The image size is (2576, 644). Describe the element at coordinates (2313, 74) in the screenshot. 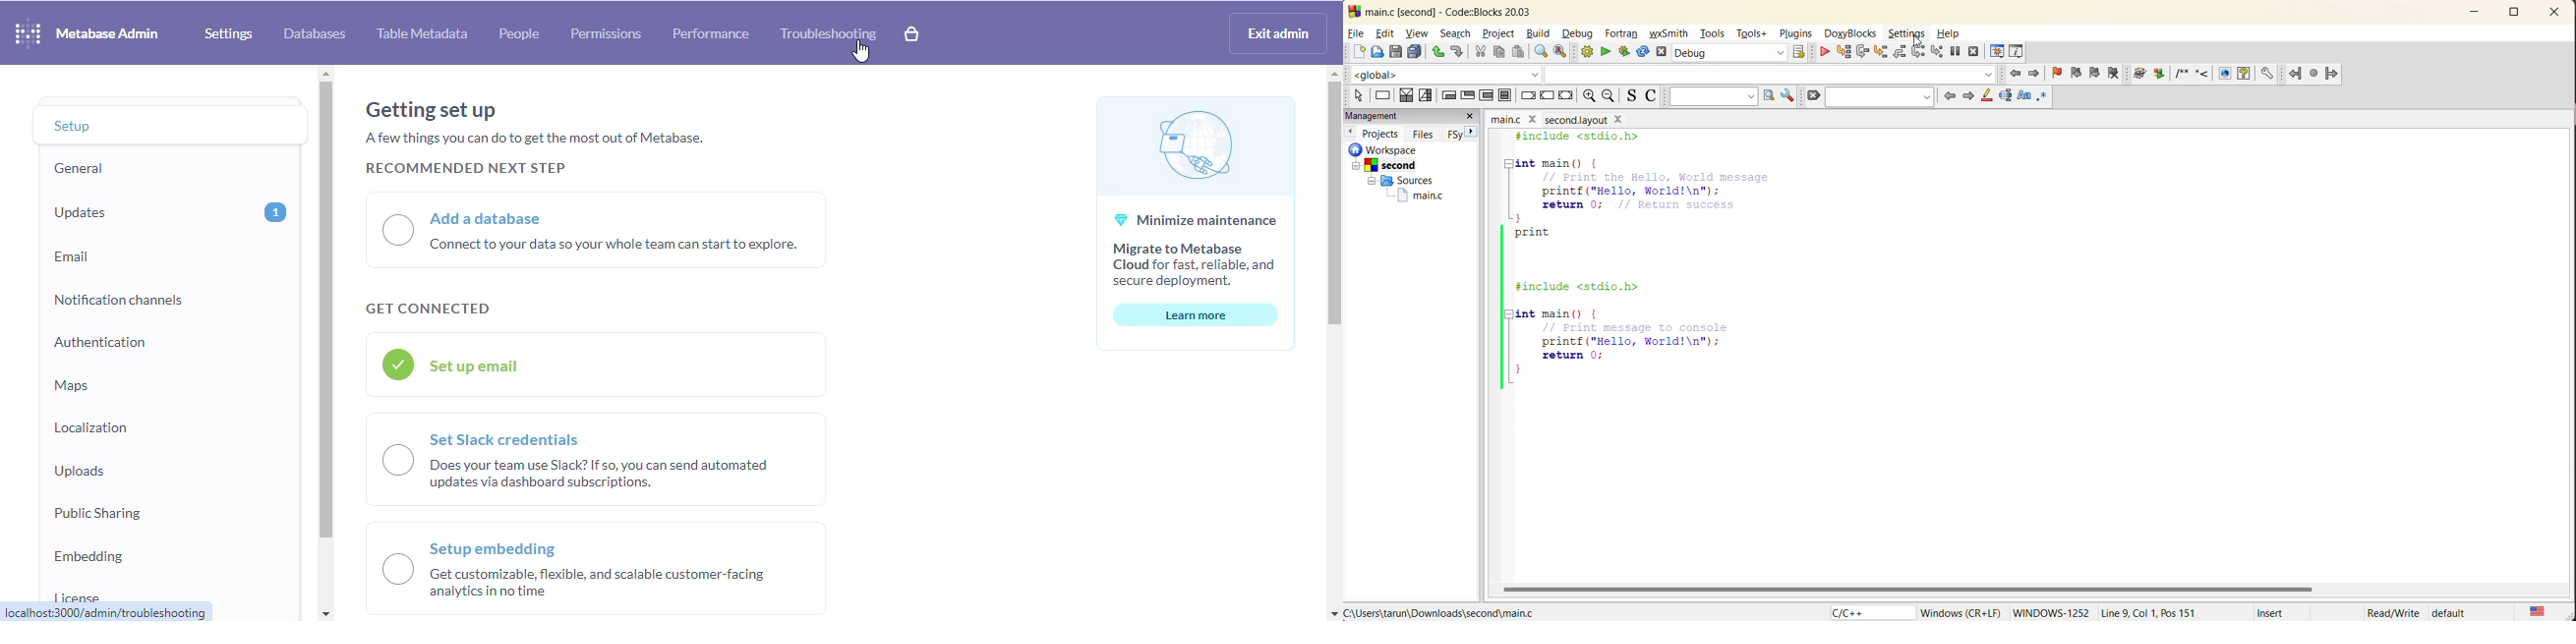

I see `last jump` at that location.